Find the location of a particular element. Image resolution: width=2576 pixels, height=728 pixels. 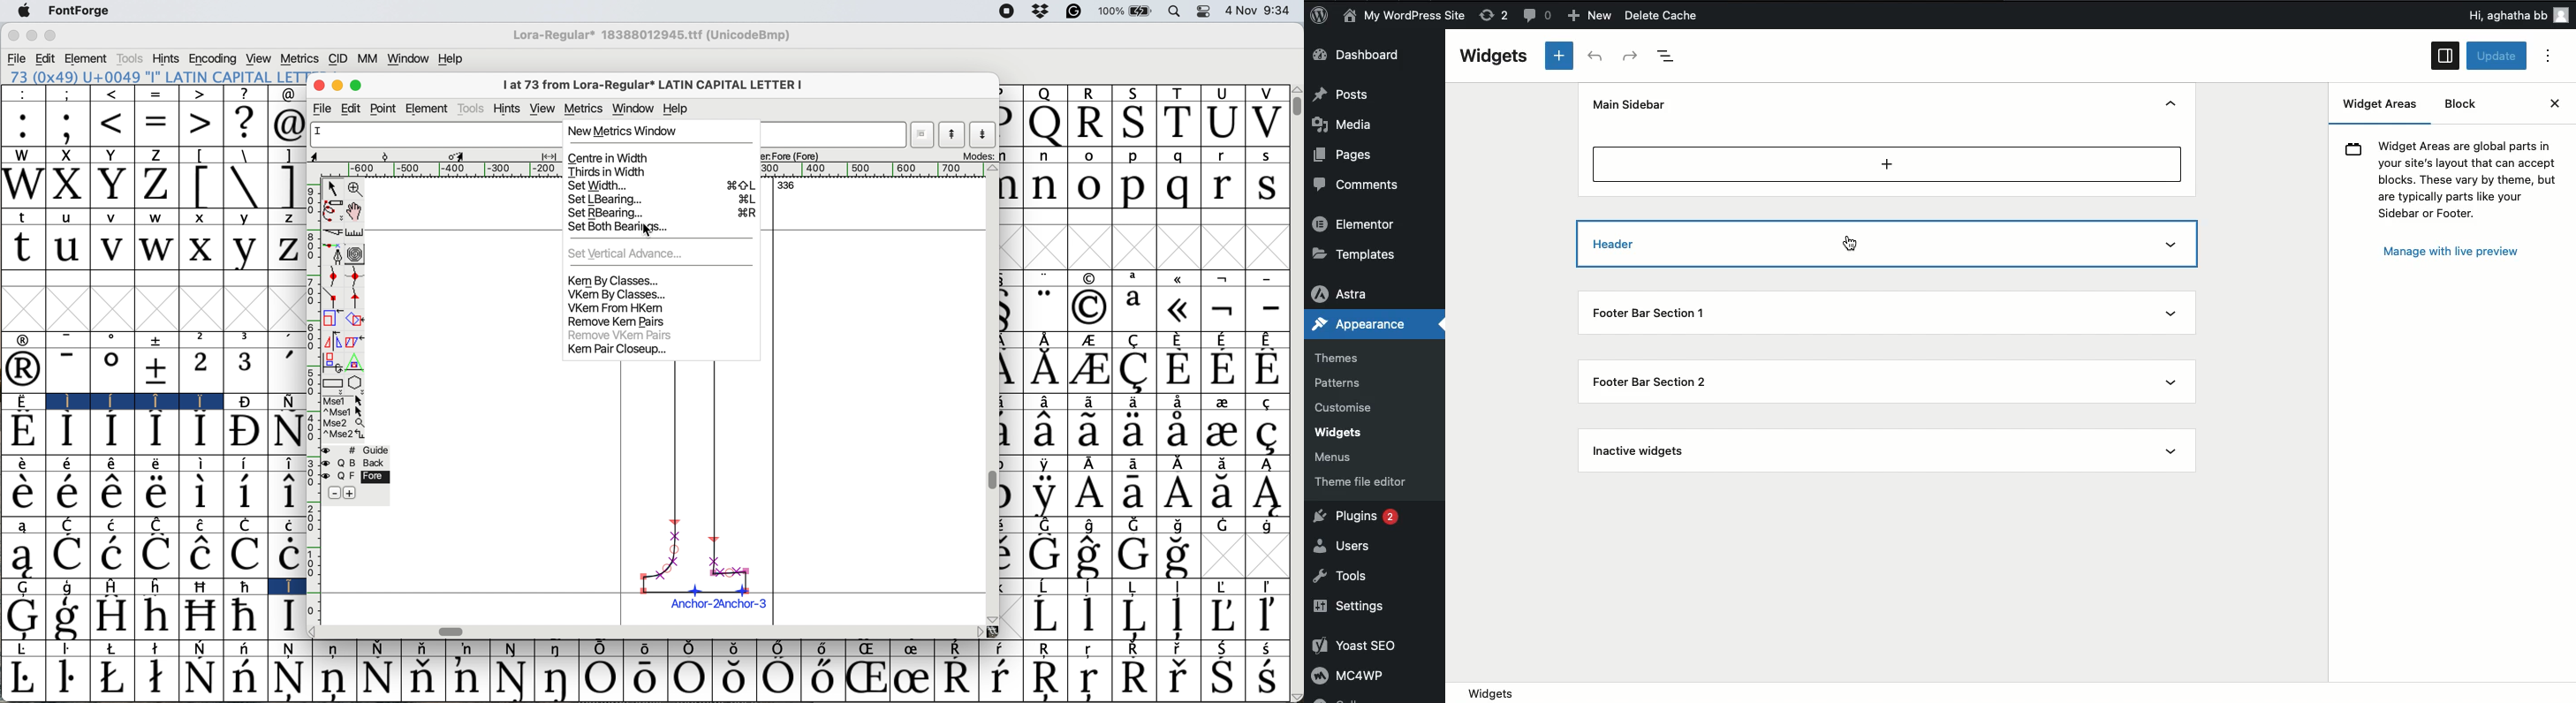

a is located at coordinates (1136, 308).